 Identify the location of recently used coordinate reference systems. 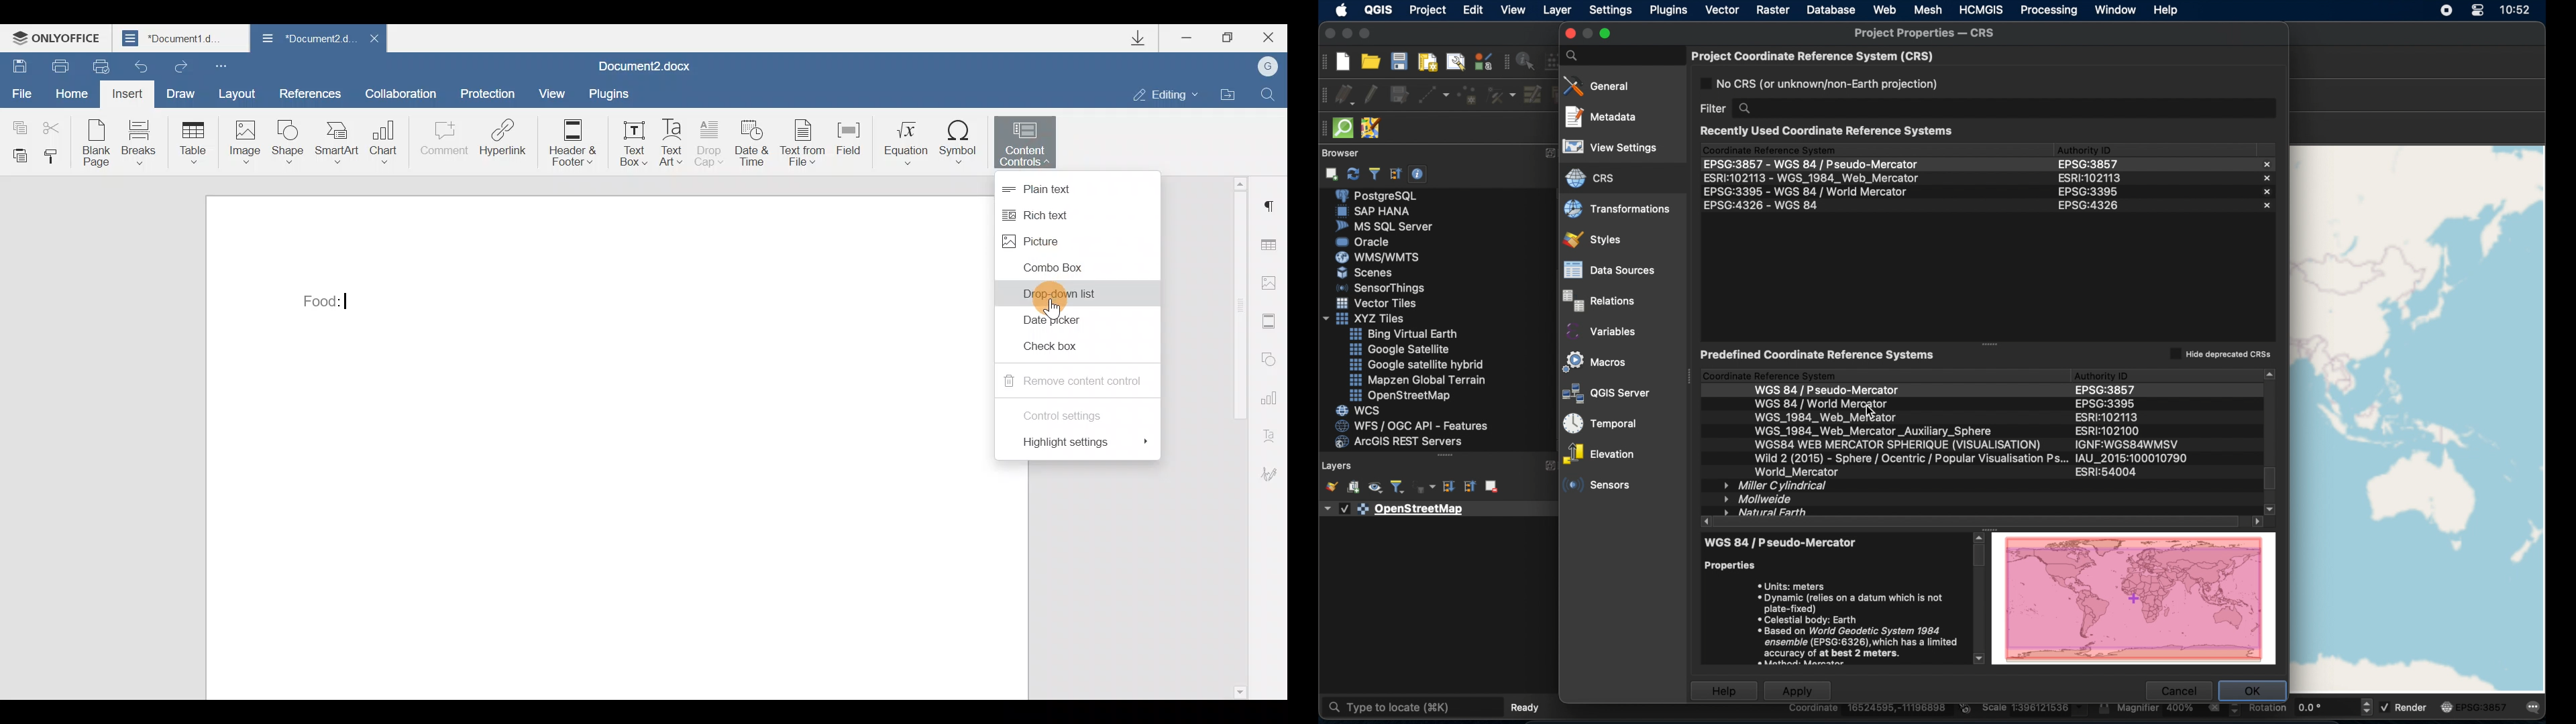
(1829, 131).